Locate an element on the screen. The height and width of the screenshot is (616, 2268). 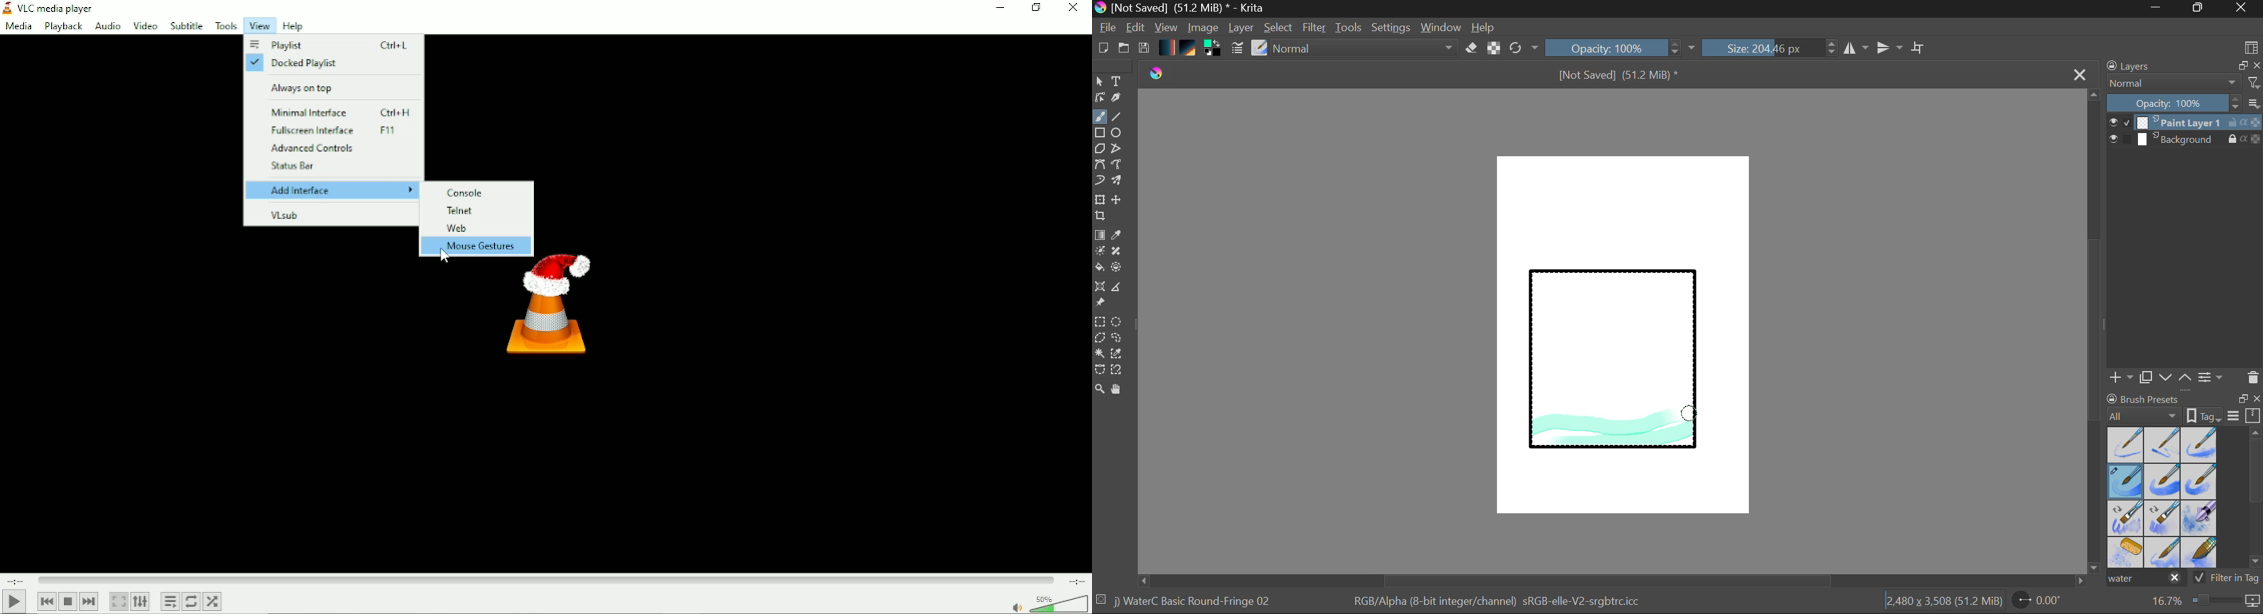
logo is located at coordinates (1159, 74).